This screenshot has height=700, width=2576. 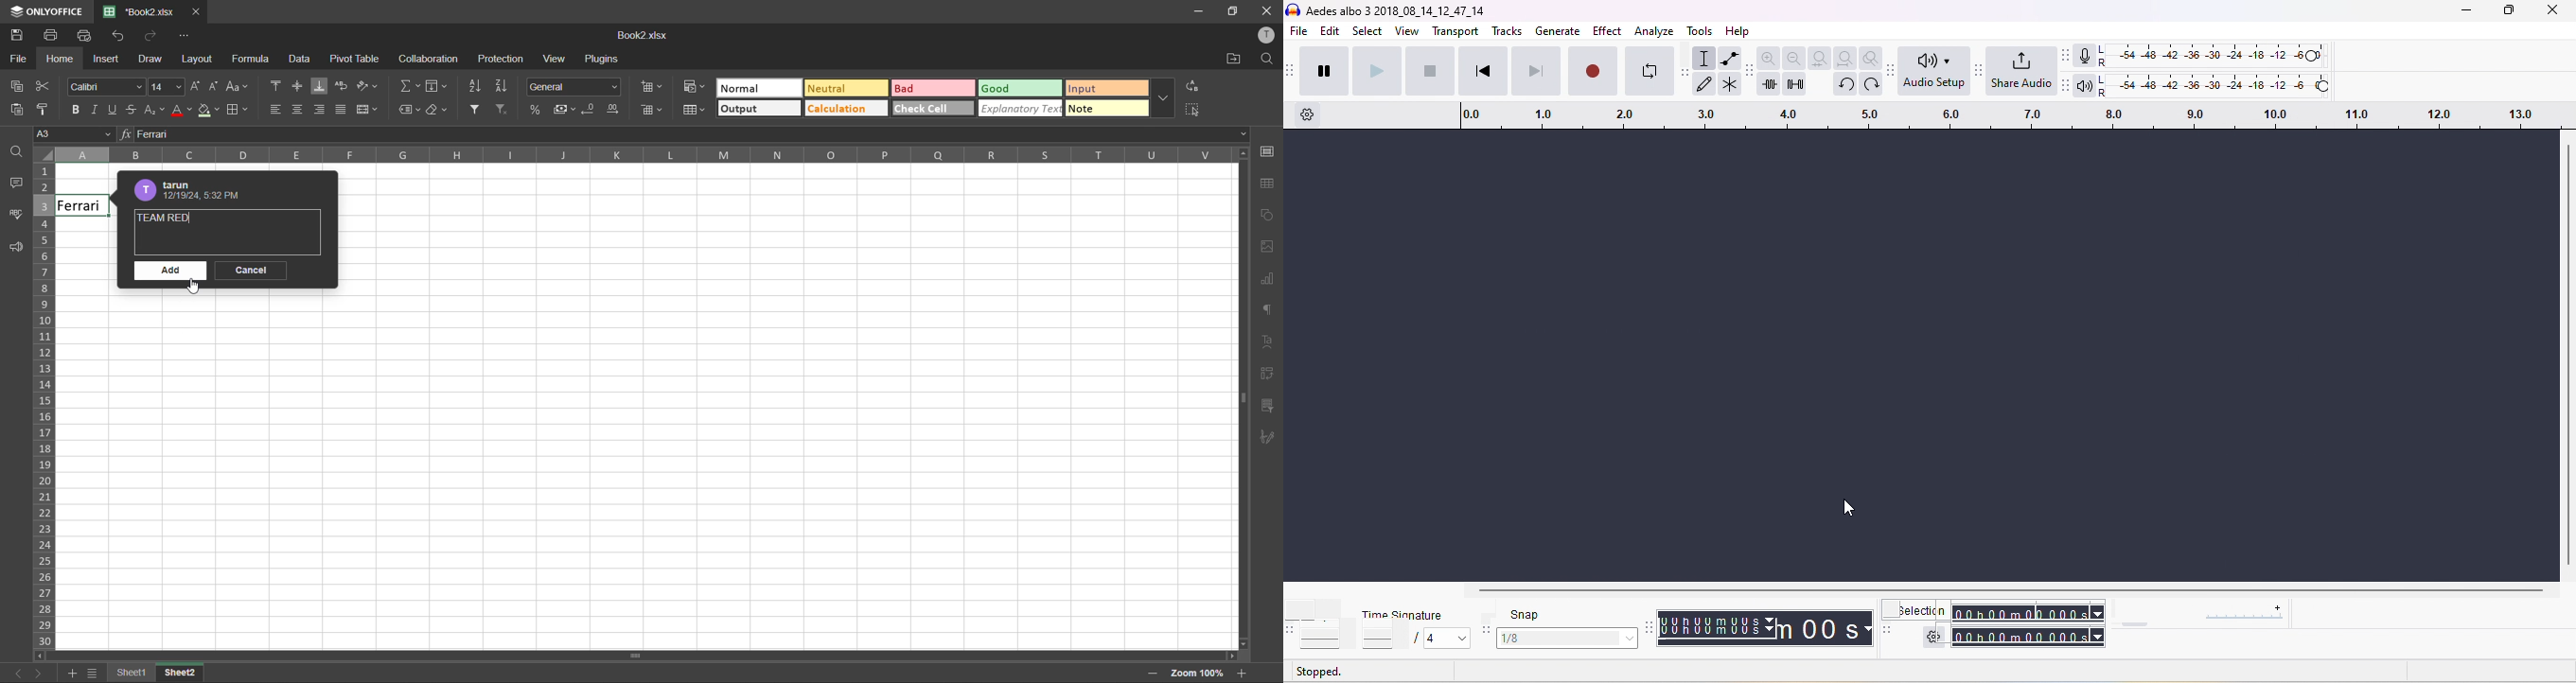 I want to click on collaboration, so click(x=428, y=59).